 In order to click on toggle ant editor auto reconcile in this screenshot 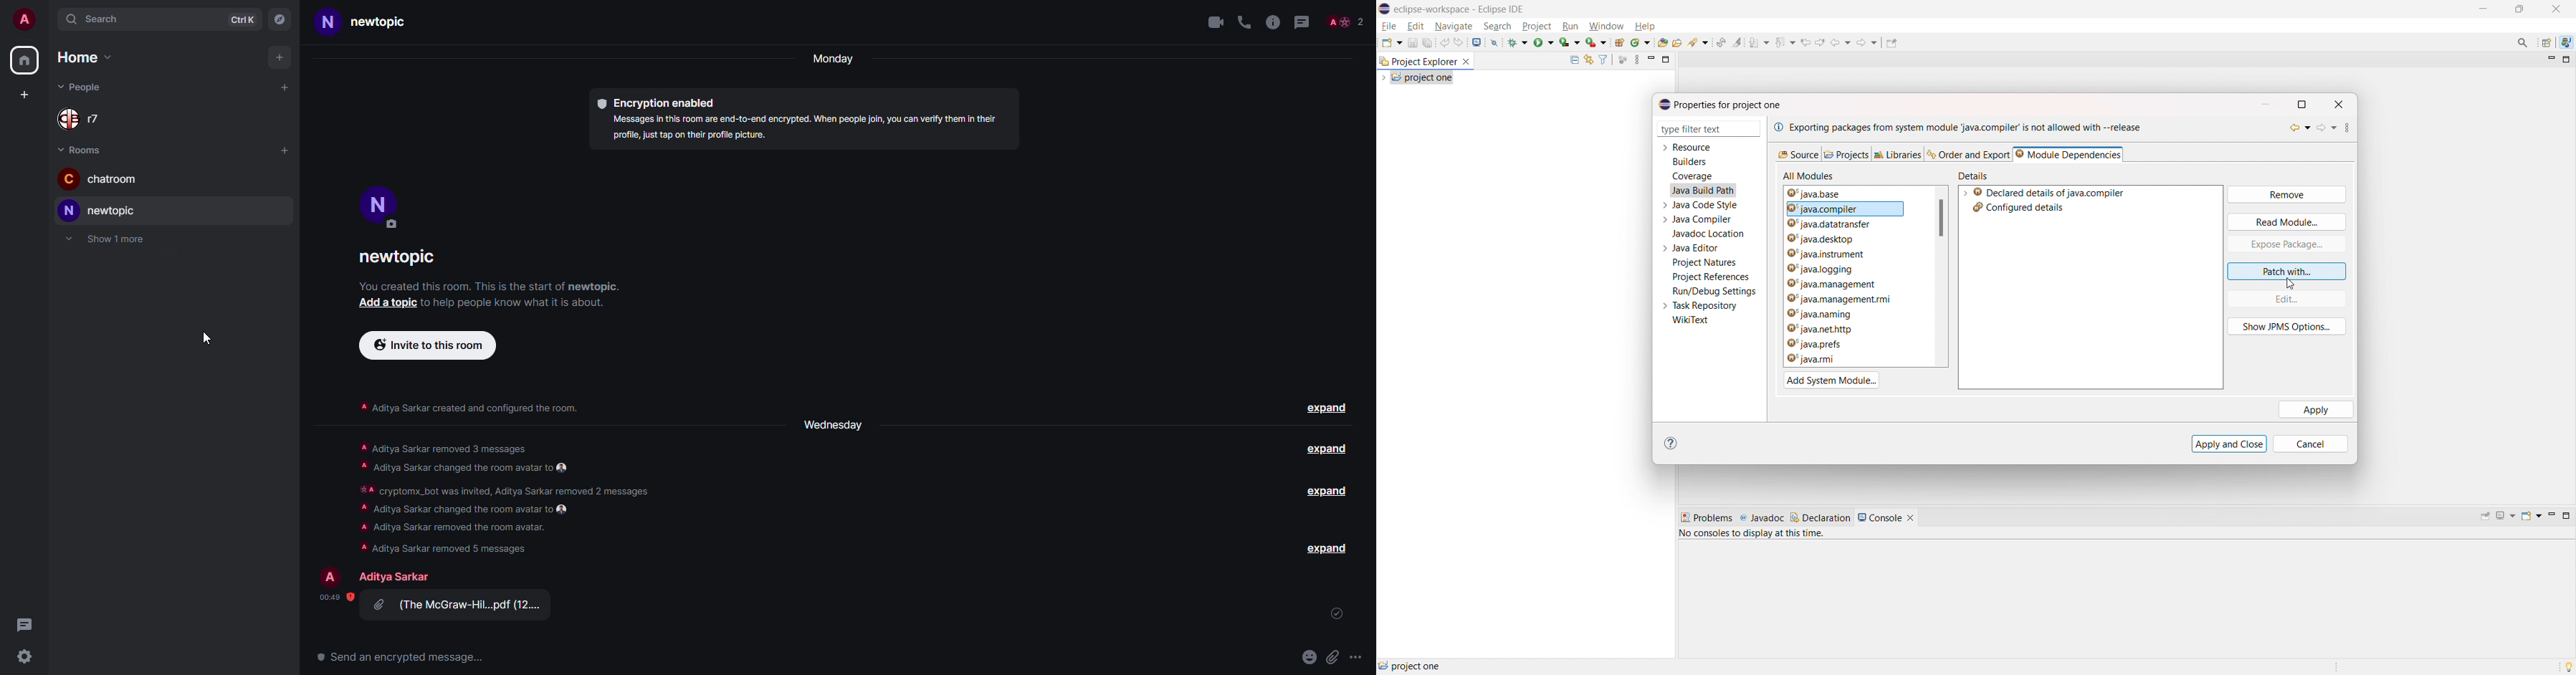, I will do `click(1721, 42)`.